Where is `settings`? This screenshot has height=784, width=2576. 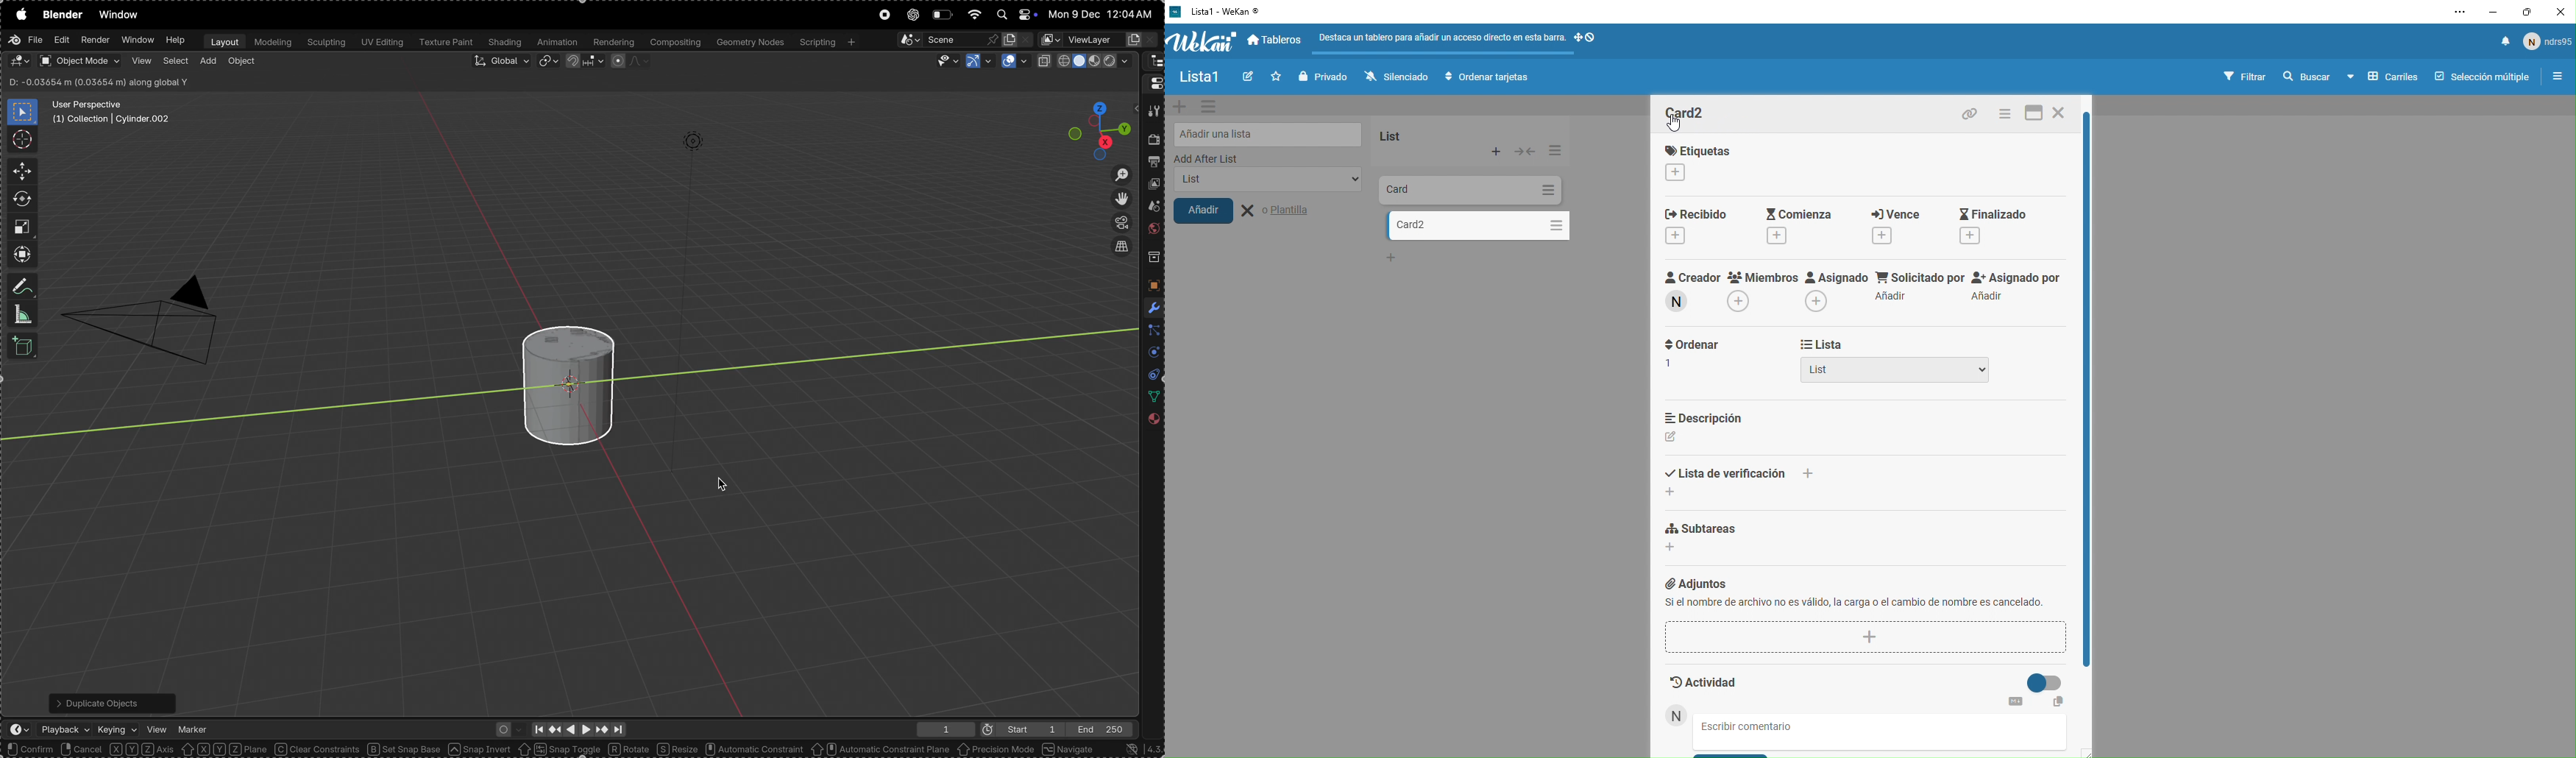 settings is located at coordinates (2452, 13).